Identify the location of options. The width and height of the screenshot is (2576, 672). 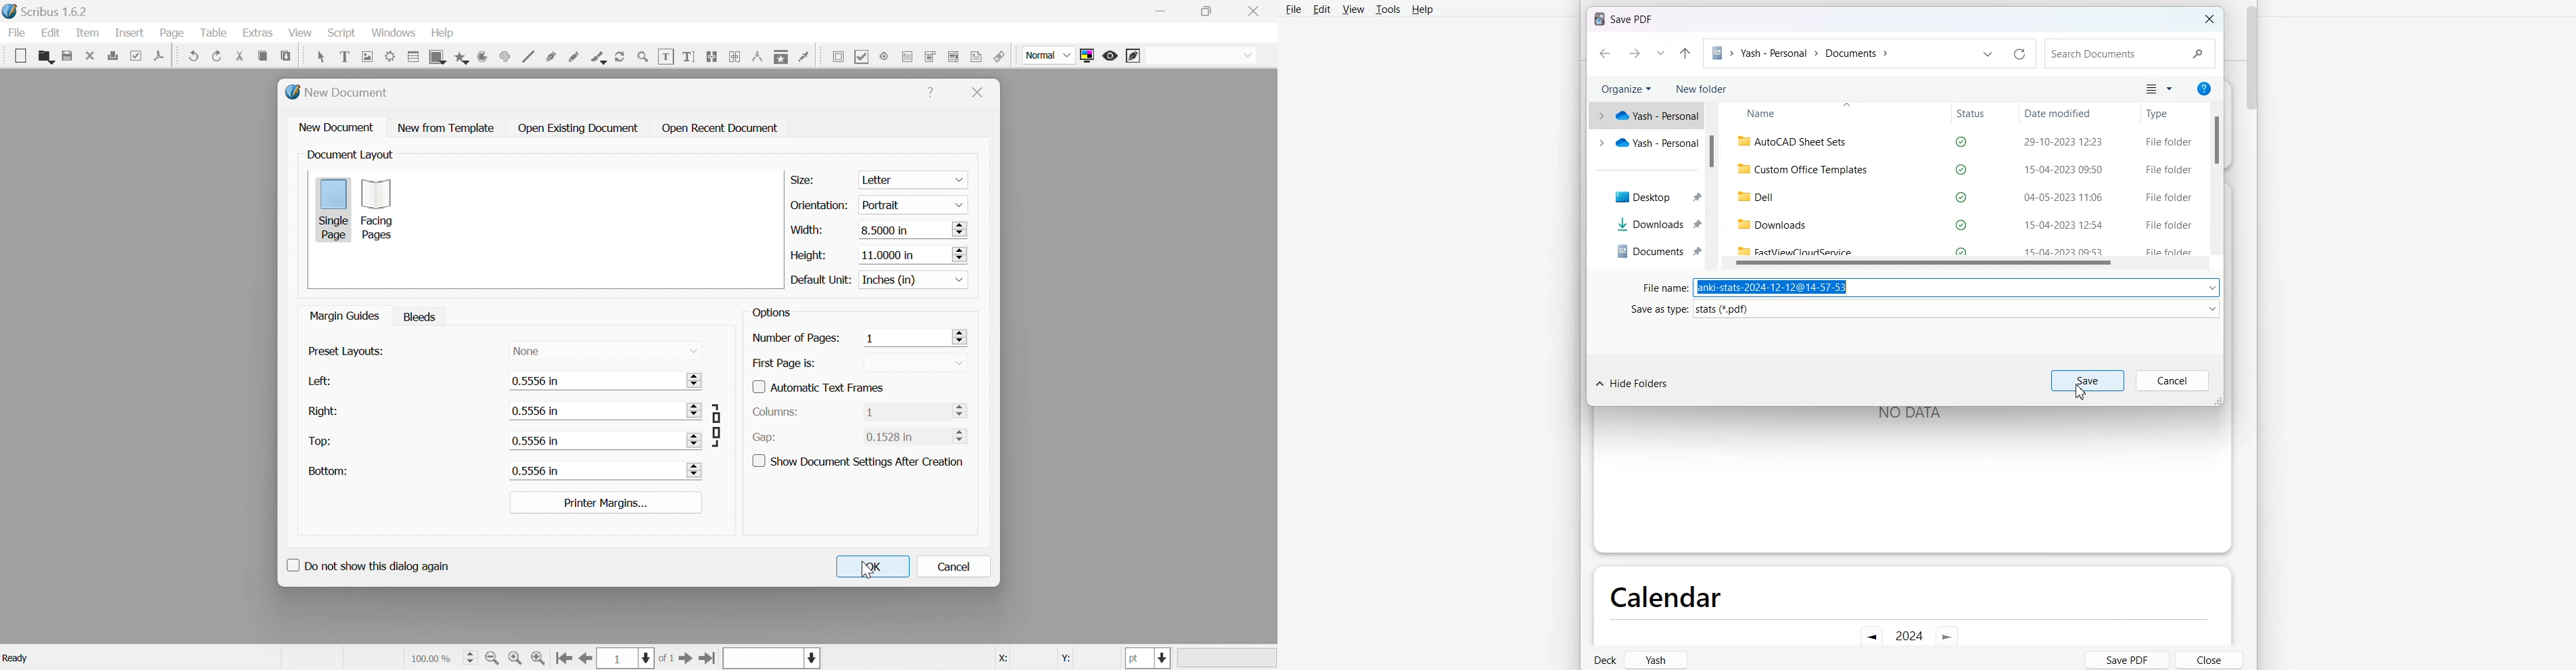
(771, 312).